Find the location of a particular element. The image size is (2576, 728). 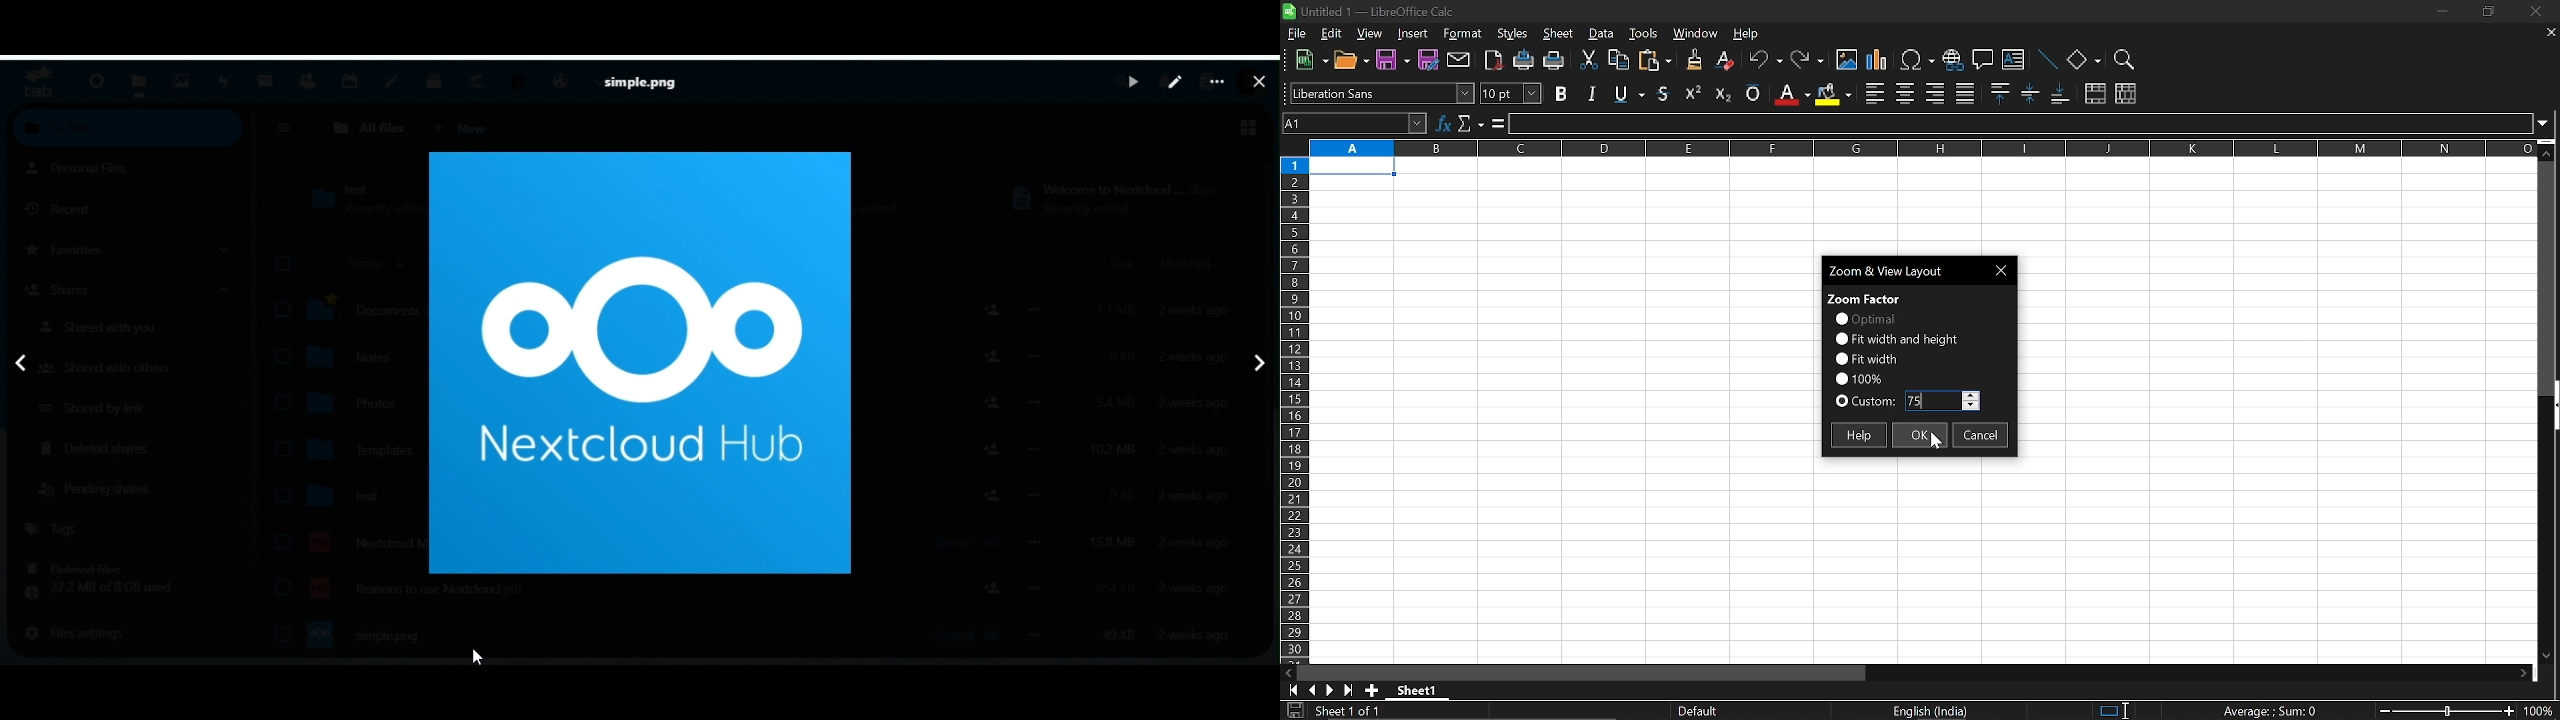

close is located at coordinates (2532, 13).